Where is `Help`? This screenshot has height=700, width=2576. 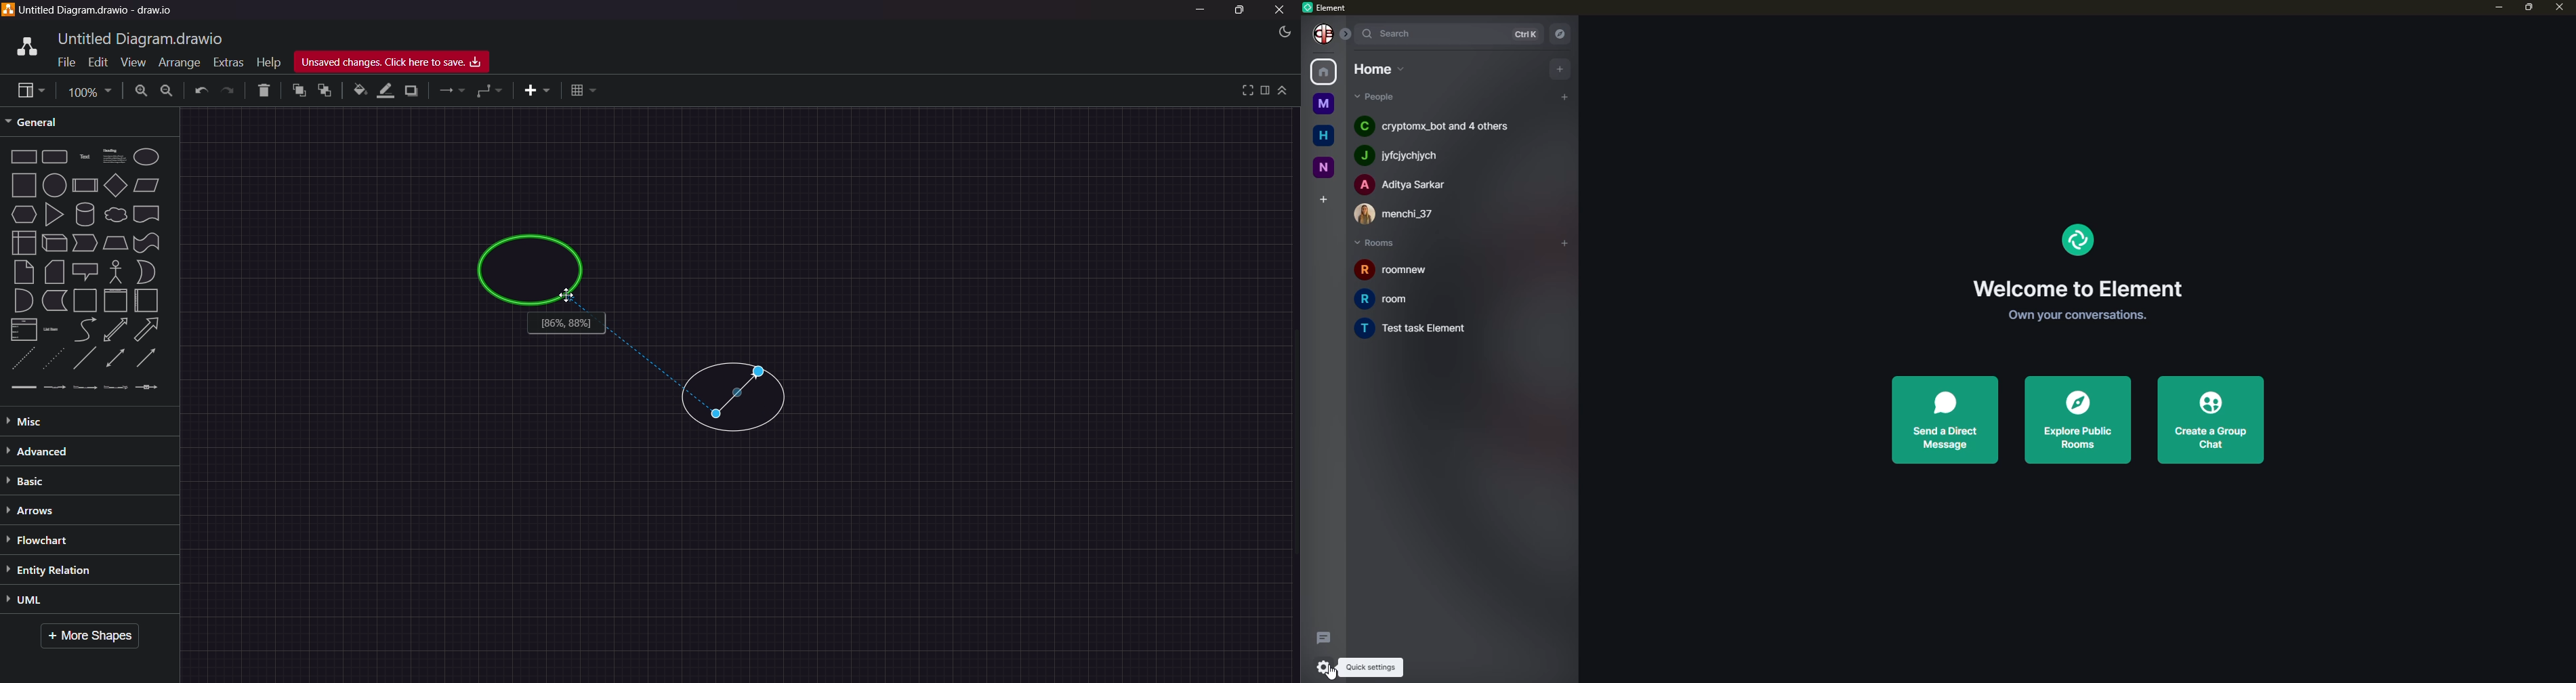
Help is located at coordinates (268, 60).